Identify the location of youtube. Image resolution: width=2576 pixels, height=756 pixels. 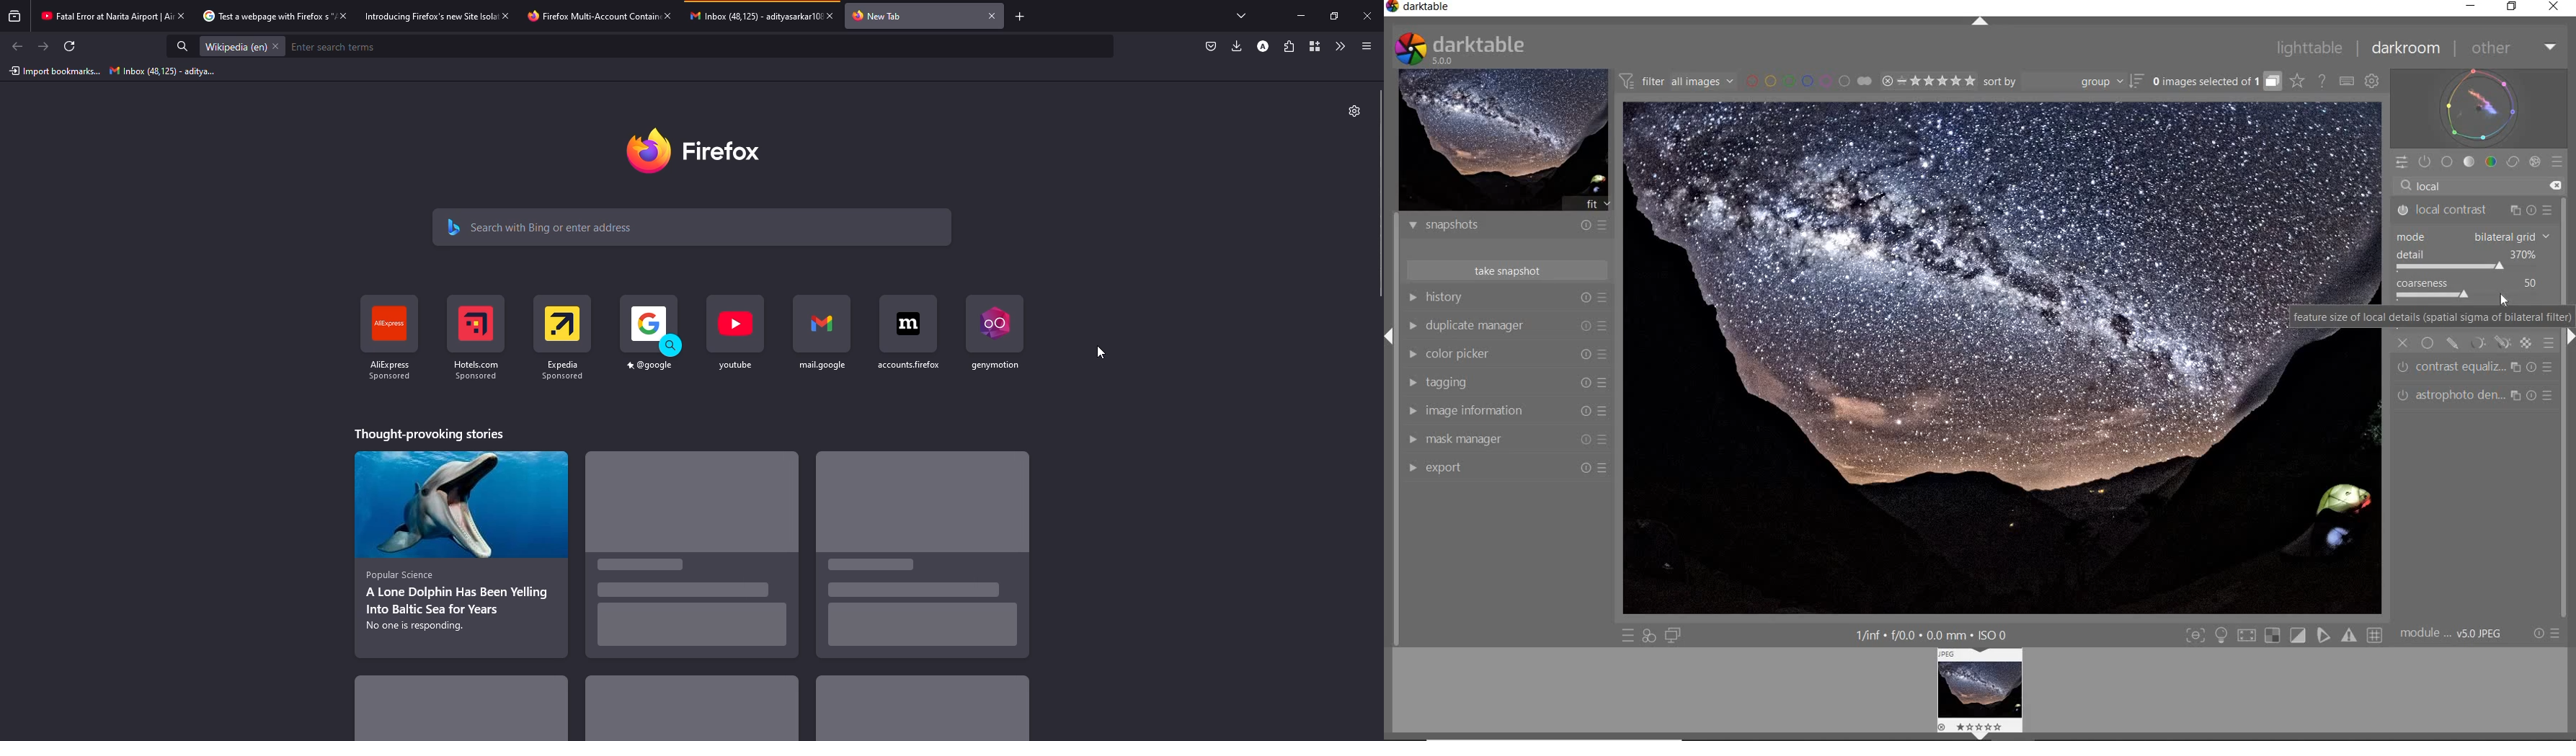
(734, 334).